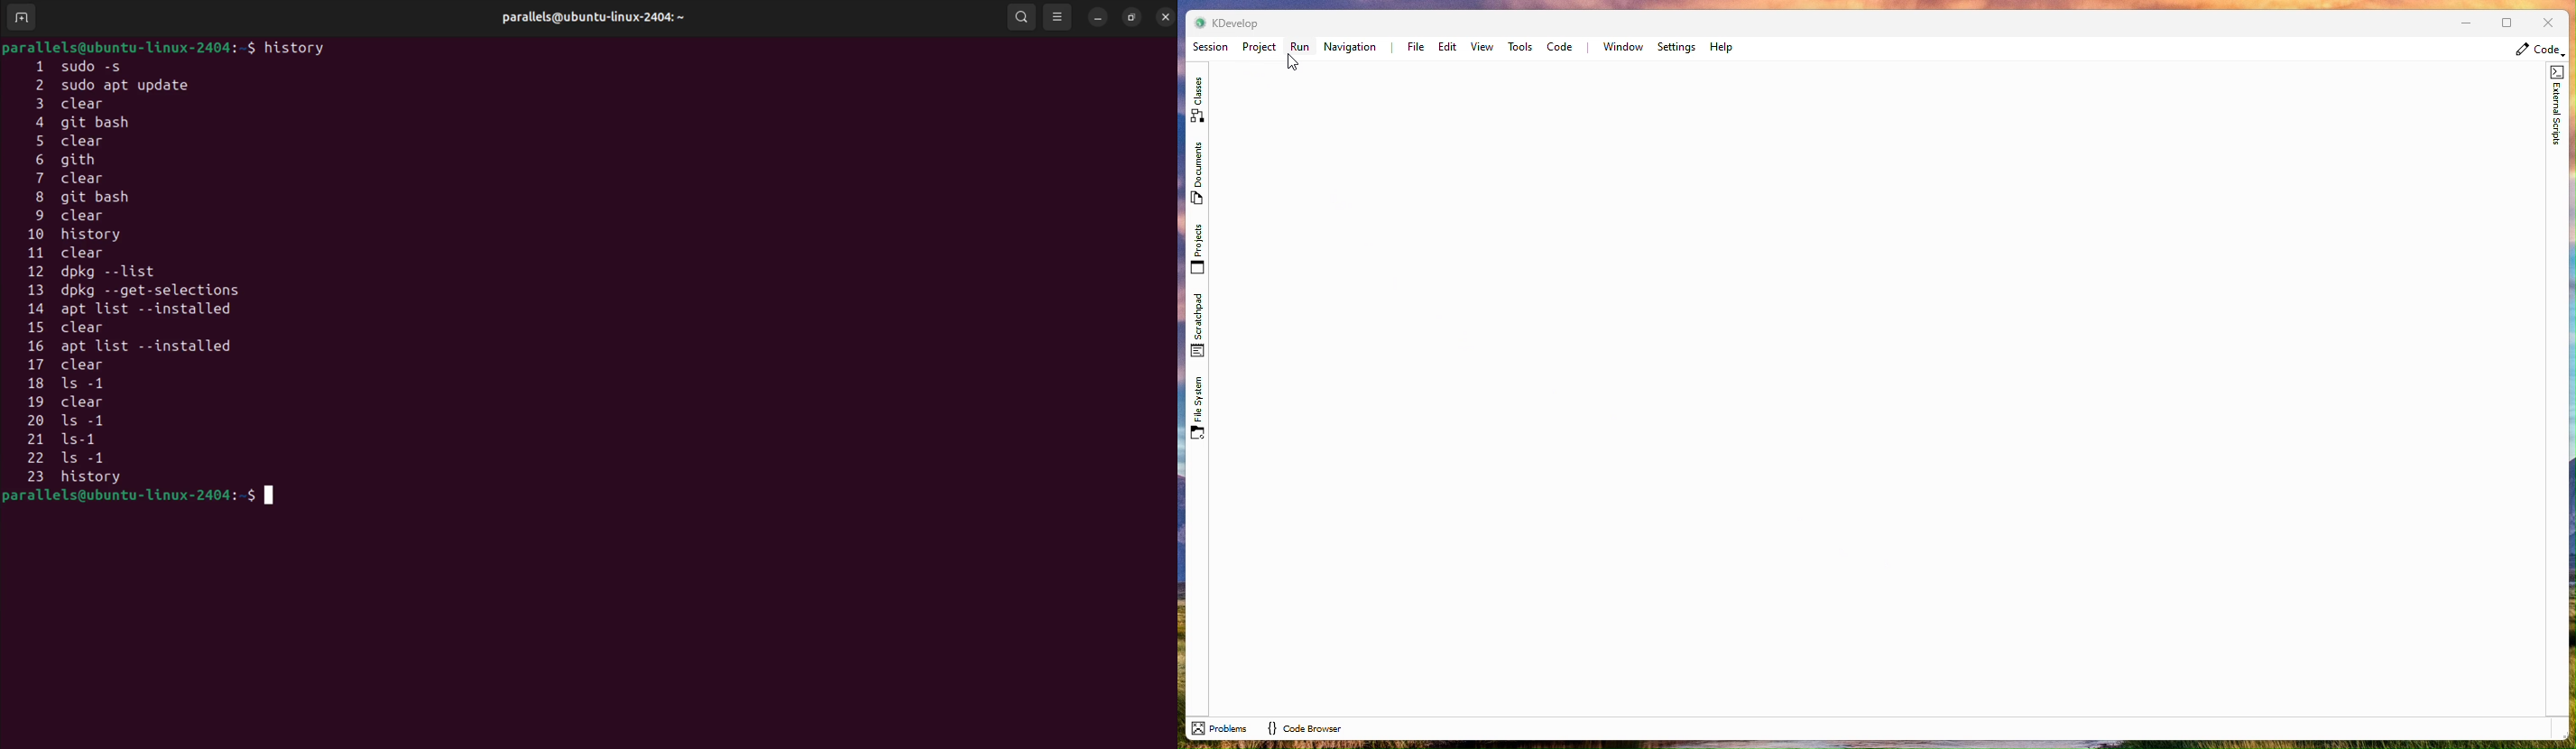  I want to click on problems, so click(1220, 728).